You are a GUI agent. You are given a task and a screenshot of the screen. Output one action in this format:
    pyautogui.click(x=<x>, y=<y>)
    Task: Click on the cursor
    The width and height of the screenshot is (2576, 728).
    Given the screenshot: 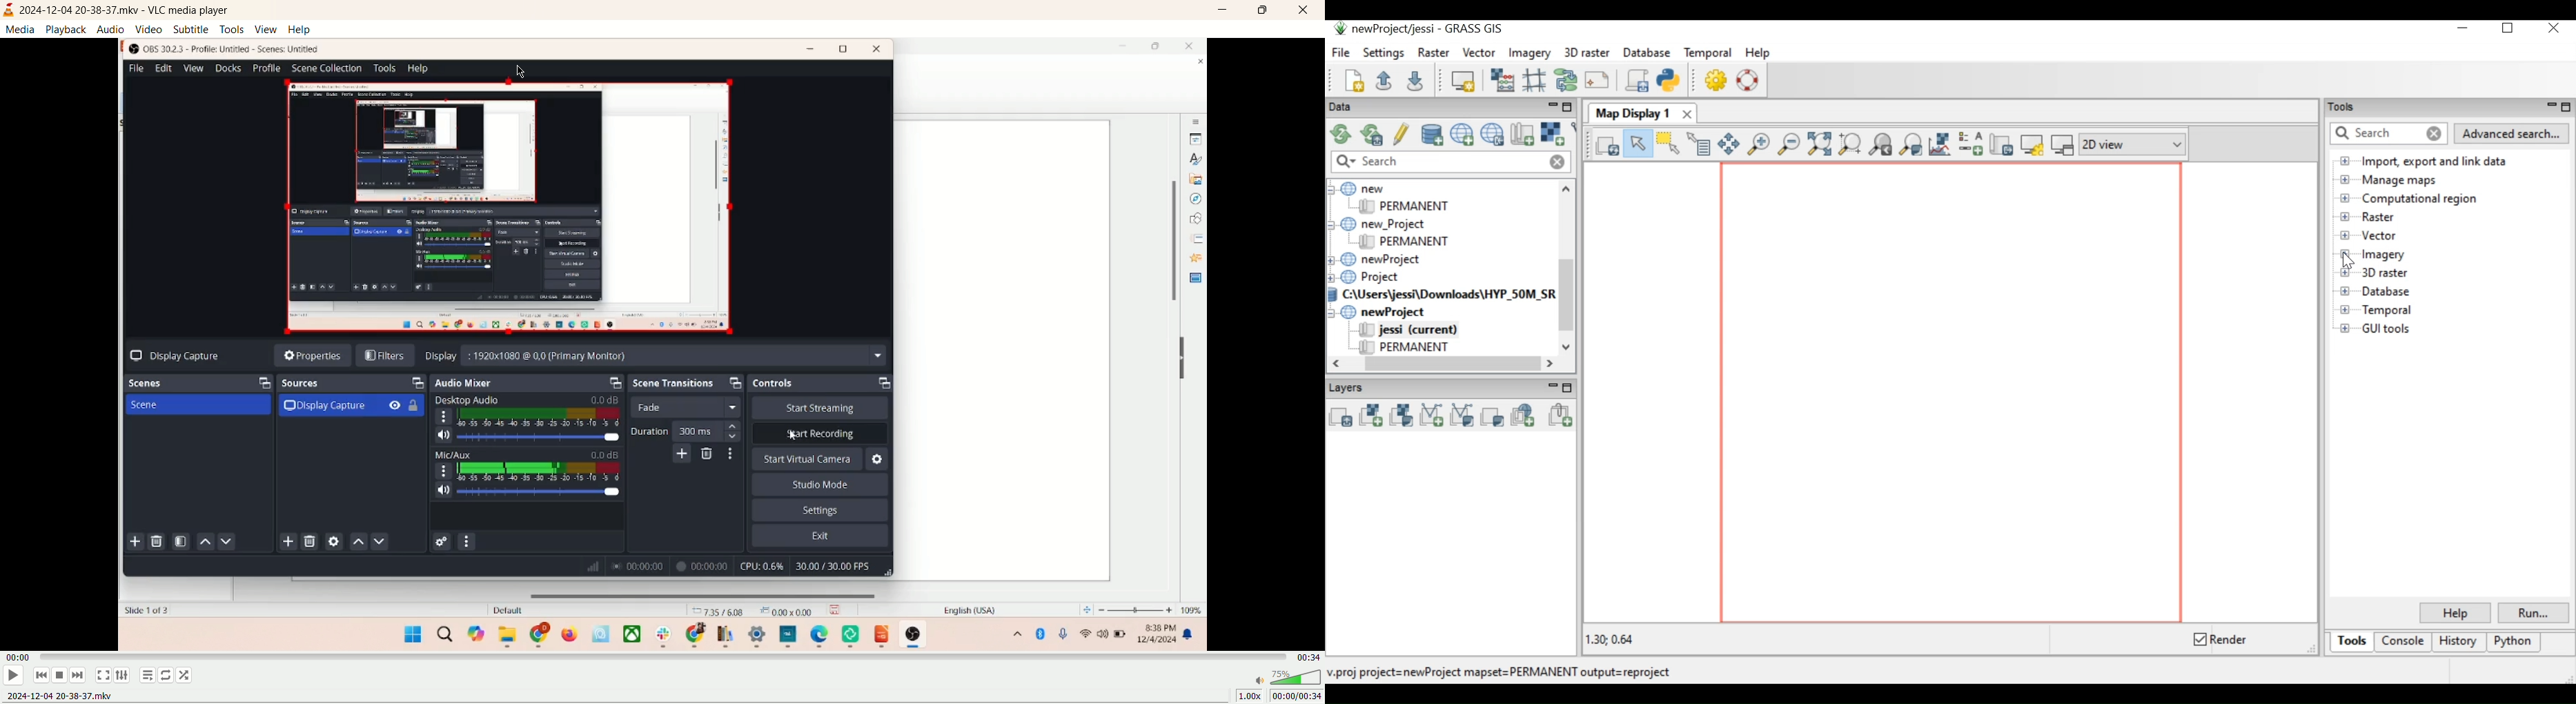 What is the action you would take?
    pyautogui.click(x=520, y=70)
    